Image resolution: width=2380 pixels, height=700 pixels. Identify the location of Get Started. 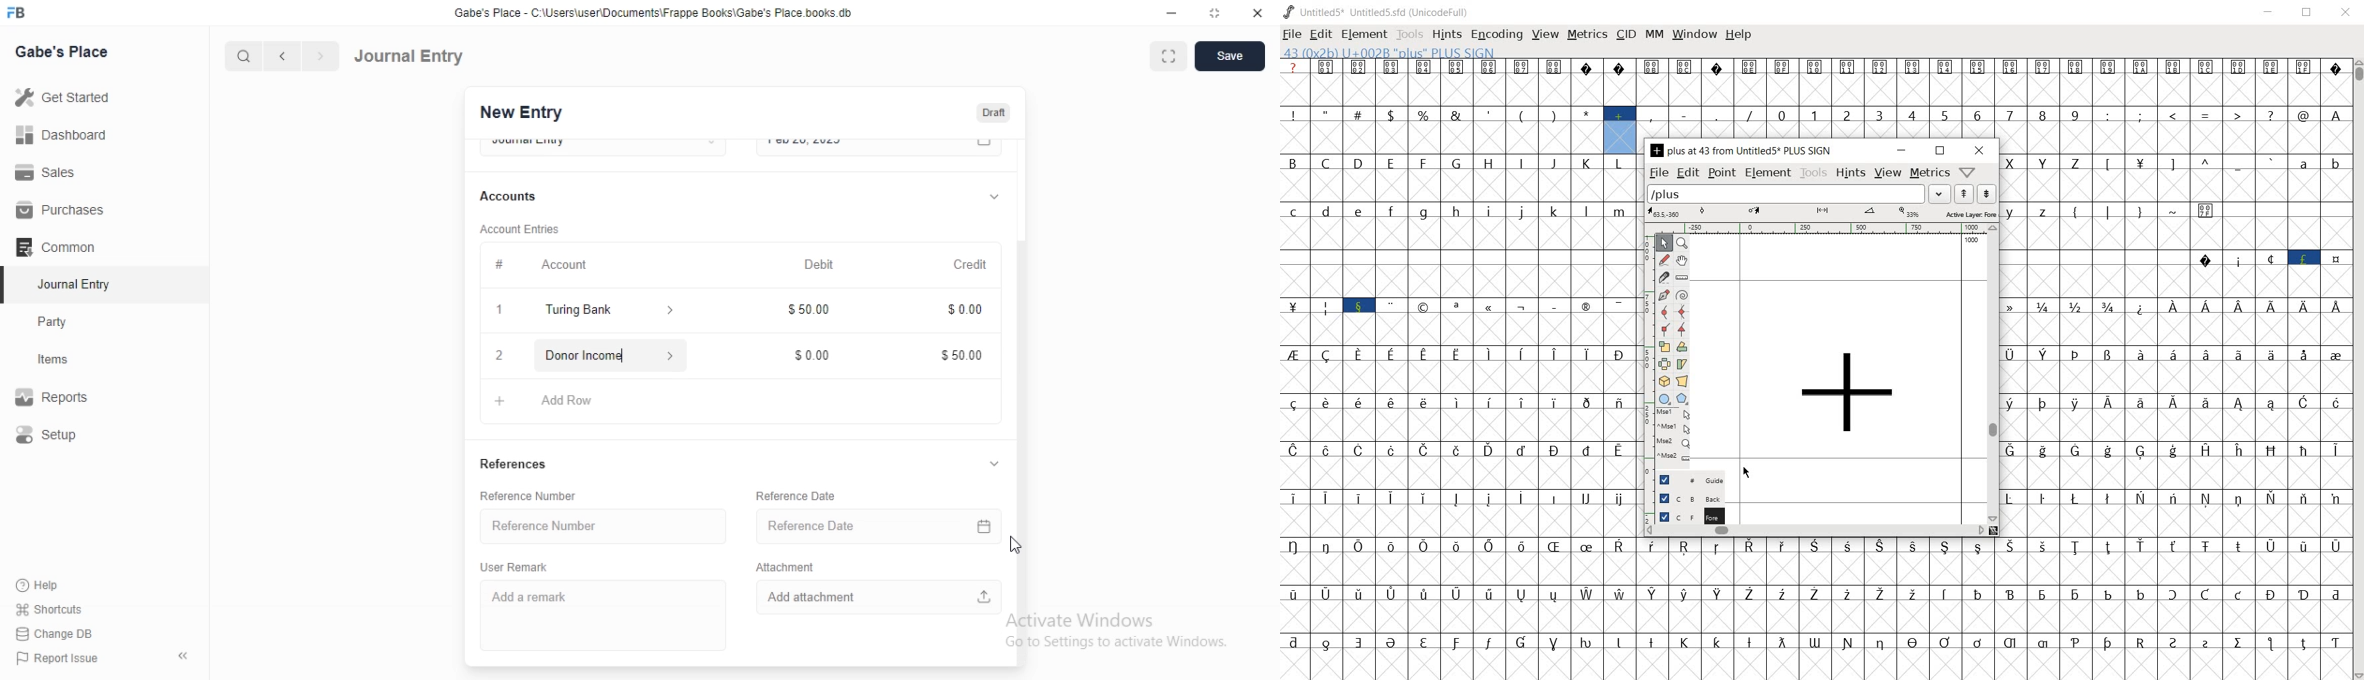
(67, 97).